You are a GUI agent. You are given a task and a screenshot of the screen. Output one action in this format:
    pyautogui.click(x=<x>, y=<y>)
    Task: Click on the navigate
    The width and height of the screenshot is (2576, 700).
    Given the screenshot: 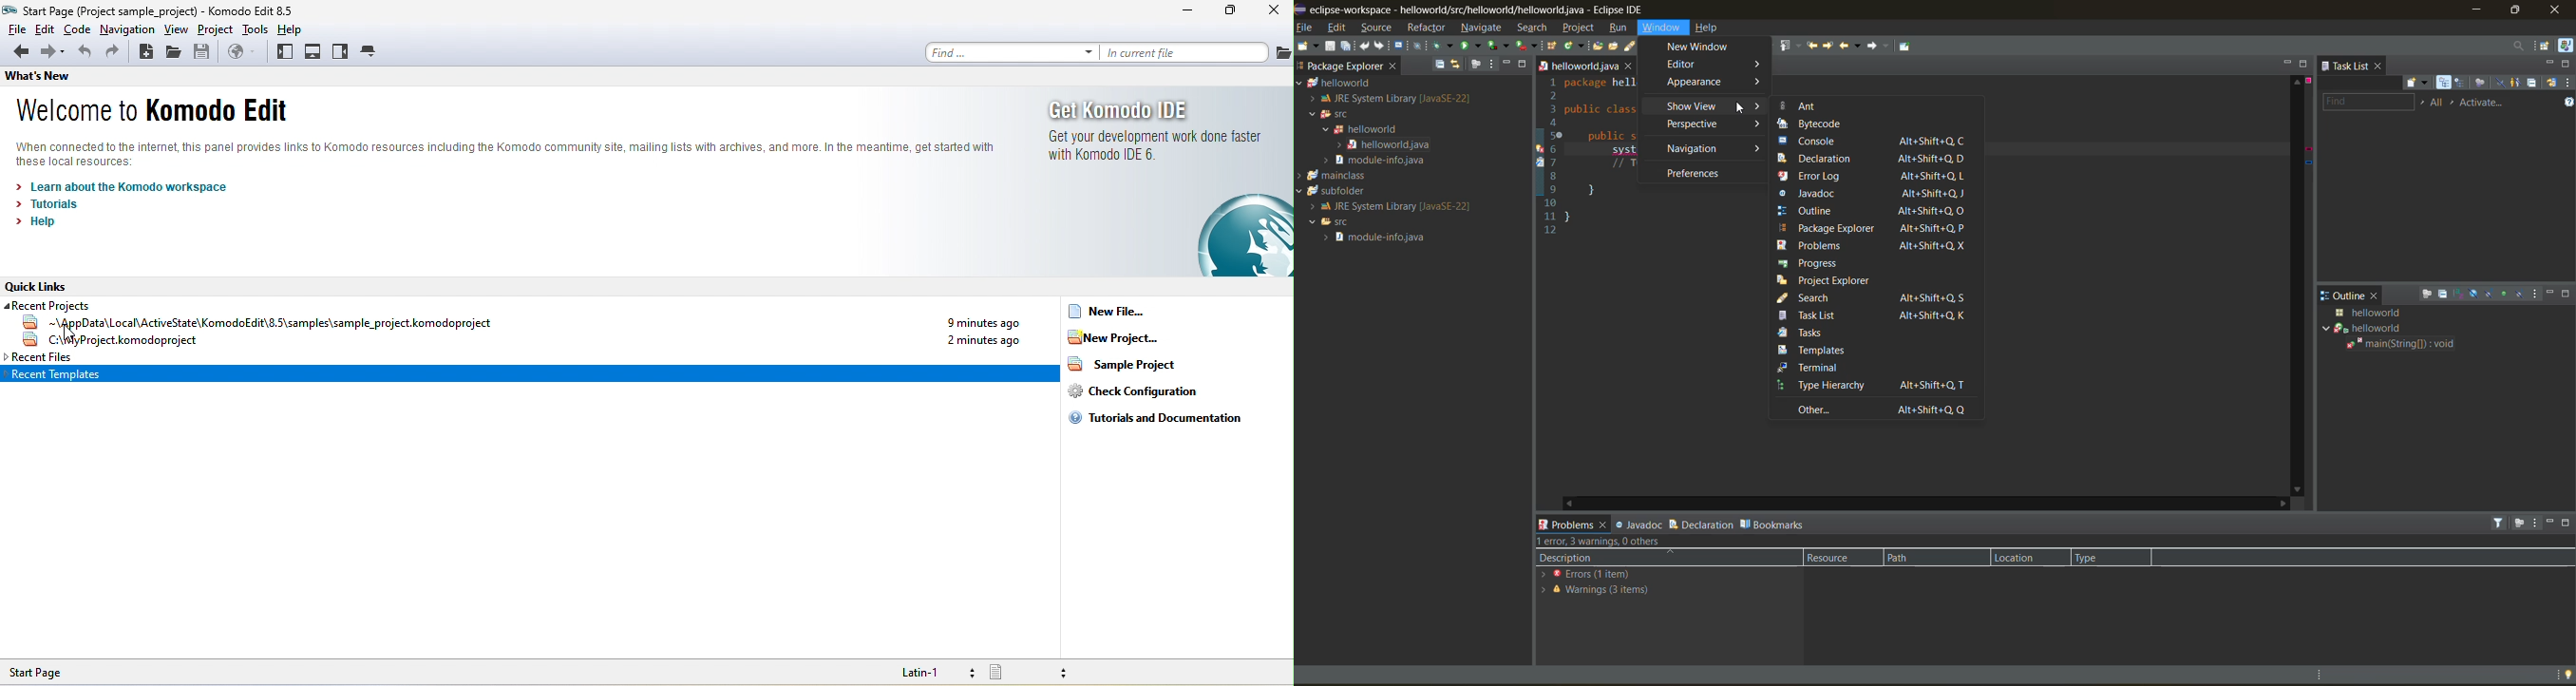 What is the action you would take?
    pyautogui.click(x=1481, y=29)
    